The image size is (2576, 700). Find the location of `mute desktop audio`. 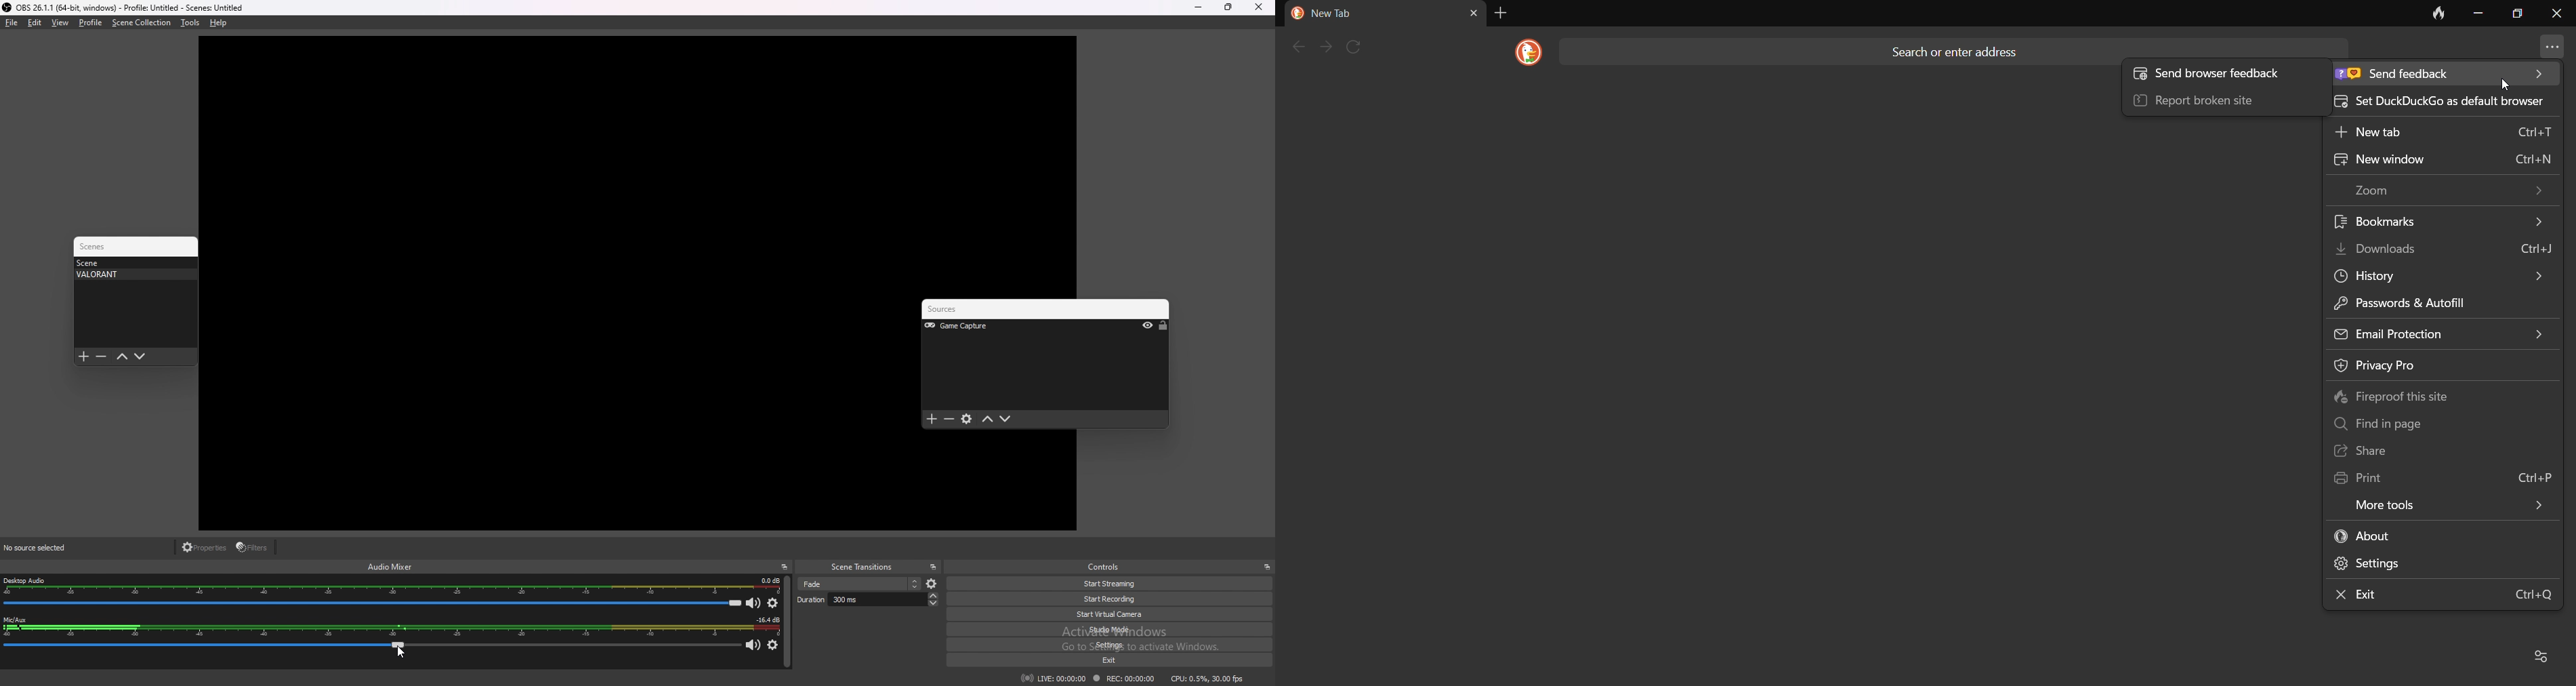

mute desktop audio is located at coordinates (754, 602).